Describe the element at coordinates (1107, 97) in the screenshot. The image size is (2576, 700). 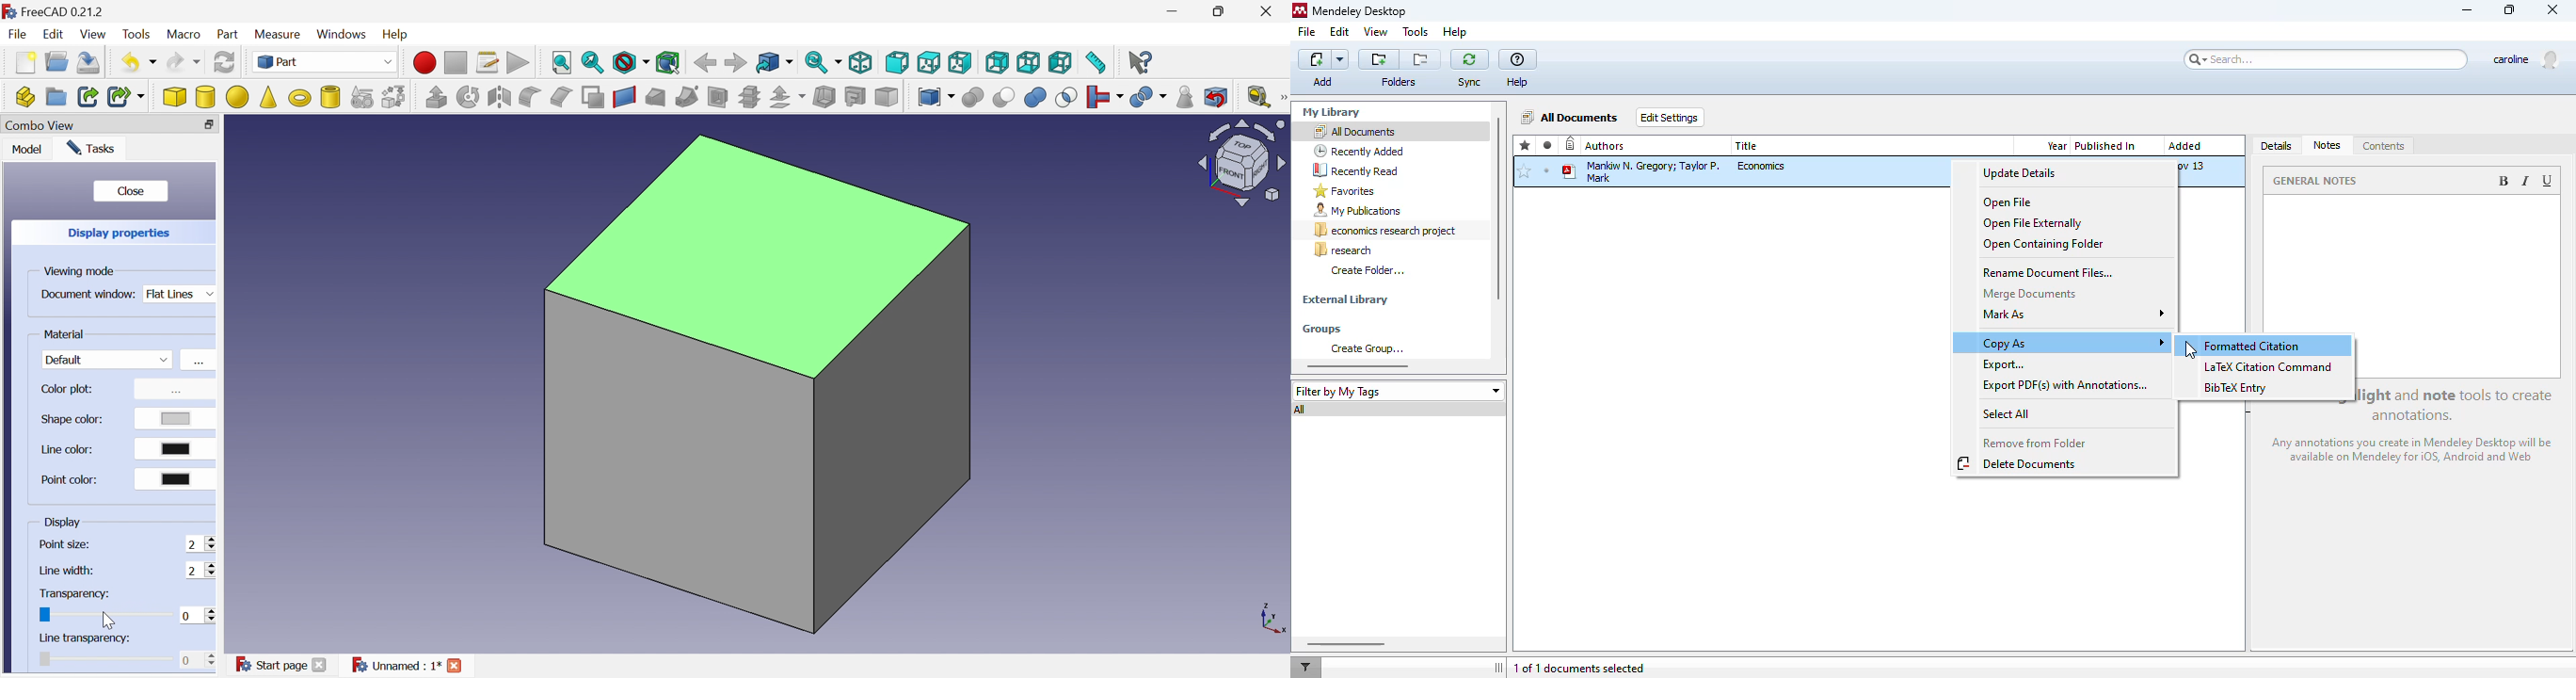
I see `Join objects` at that location.